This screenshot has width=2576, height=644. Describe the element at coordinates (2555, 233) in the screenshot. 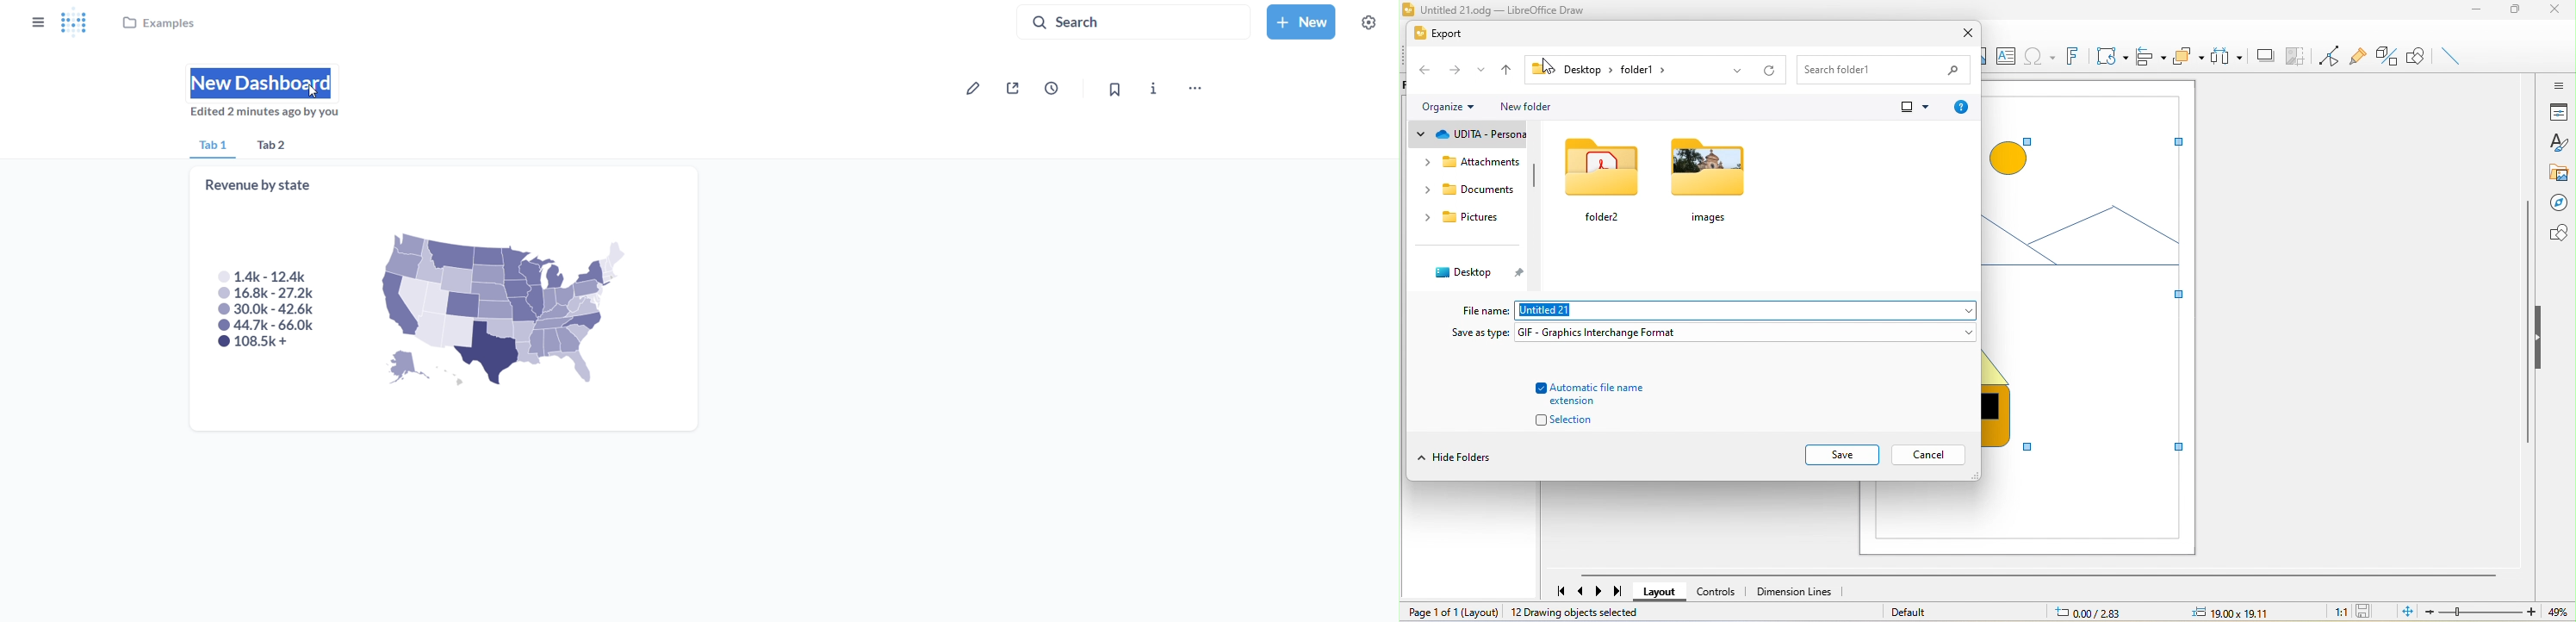

I see `shapes` at that location.